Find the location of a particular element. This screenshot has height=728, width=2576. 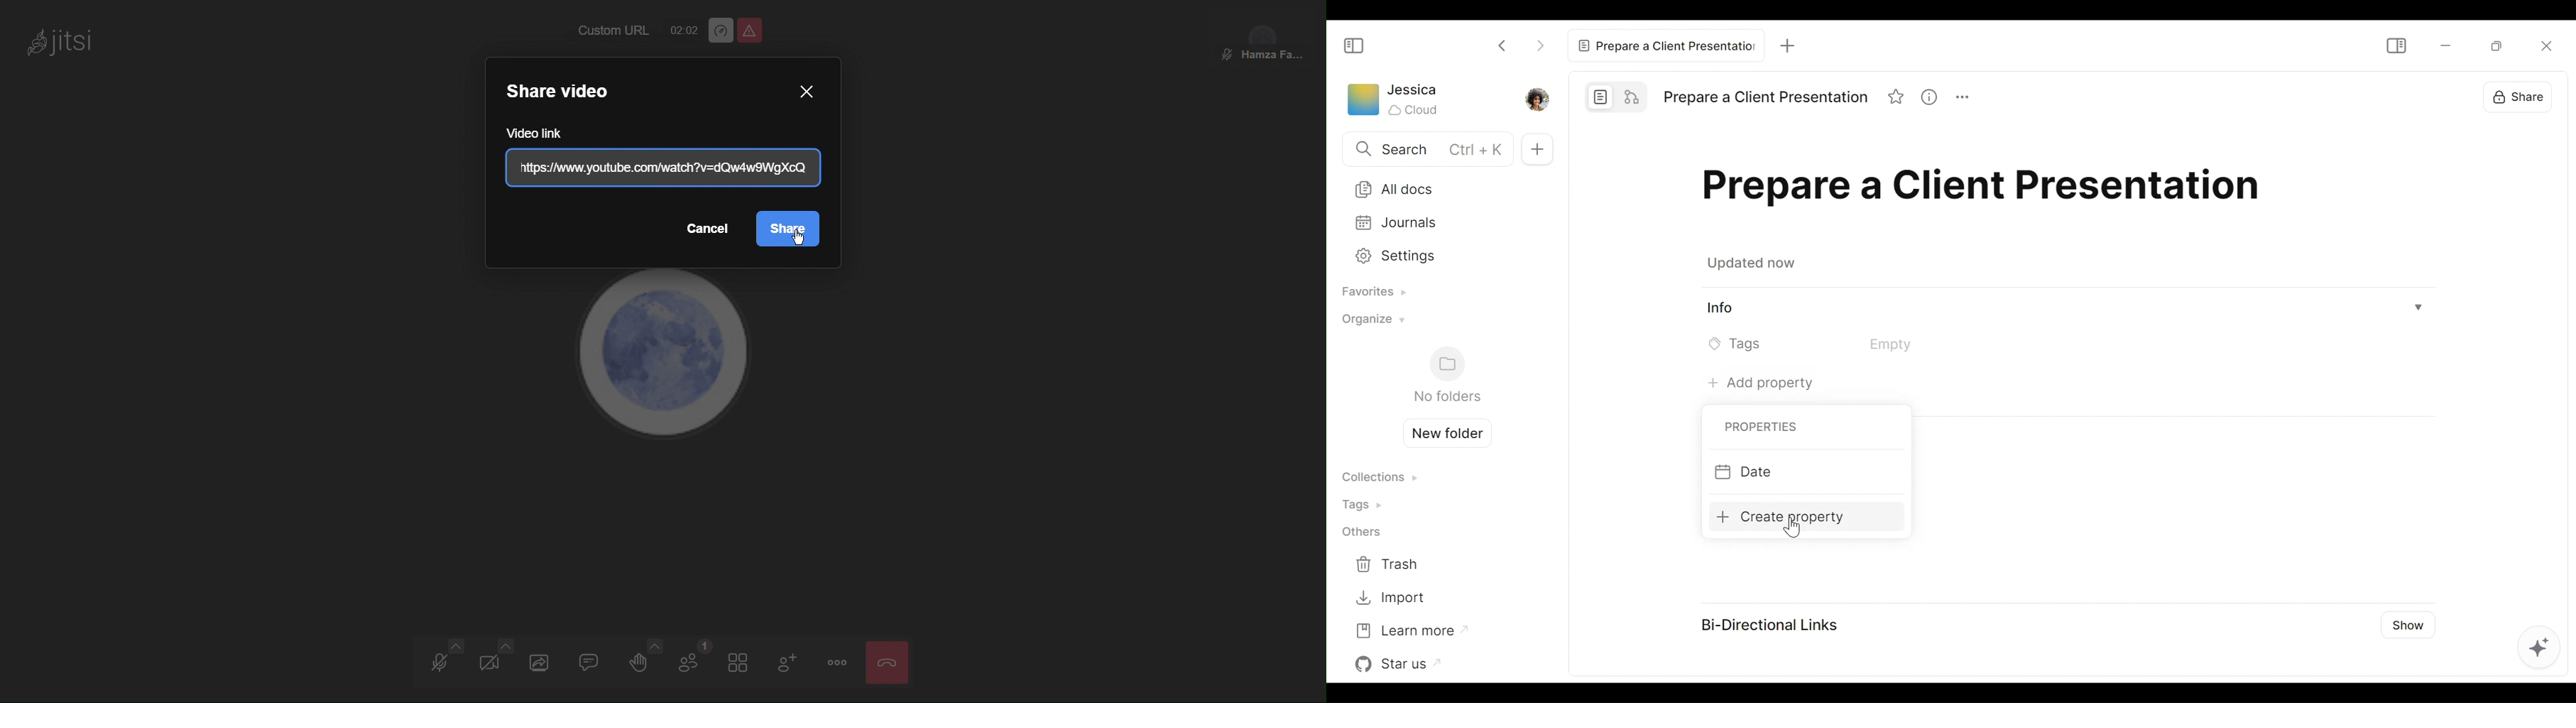

Title is located at coordinates (1987, 190).